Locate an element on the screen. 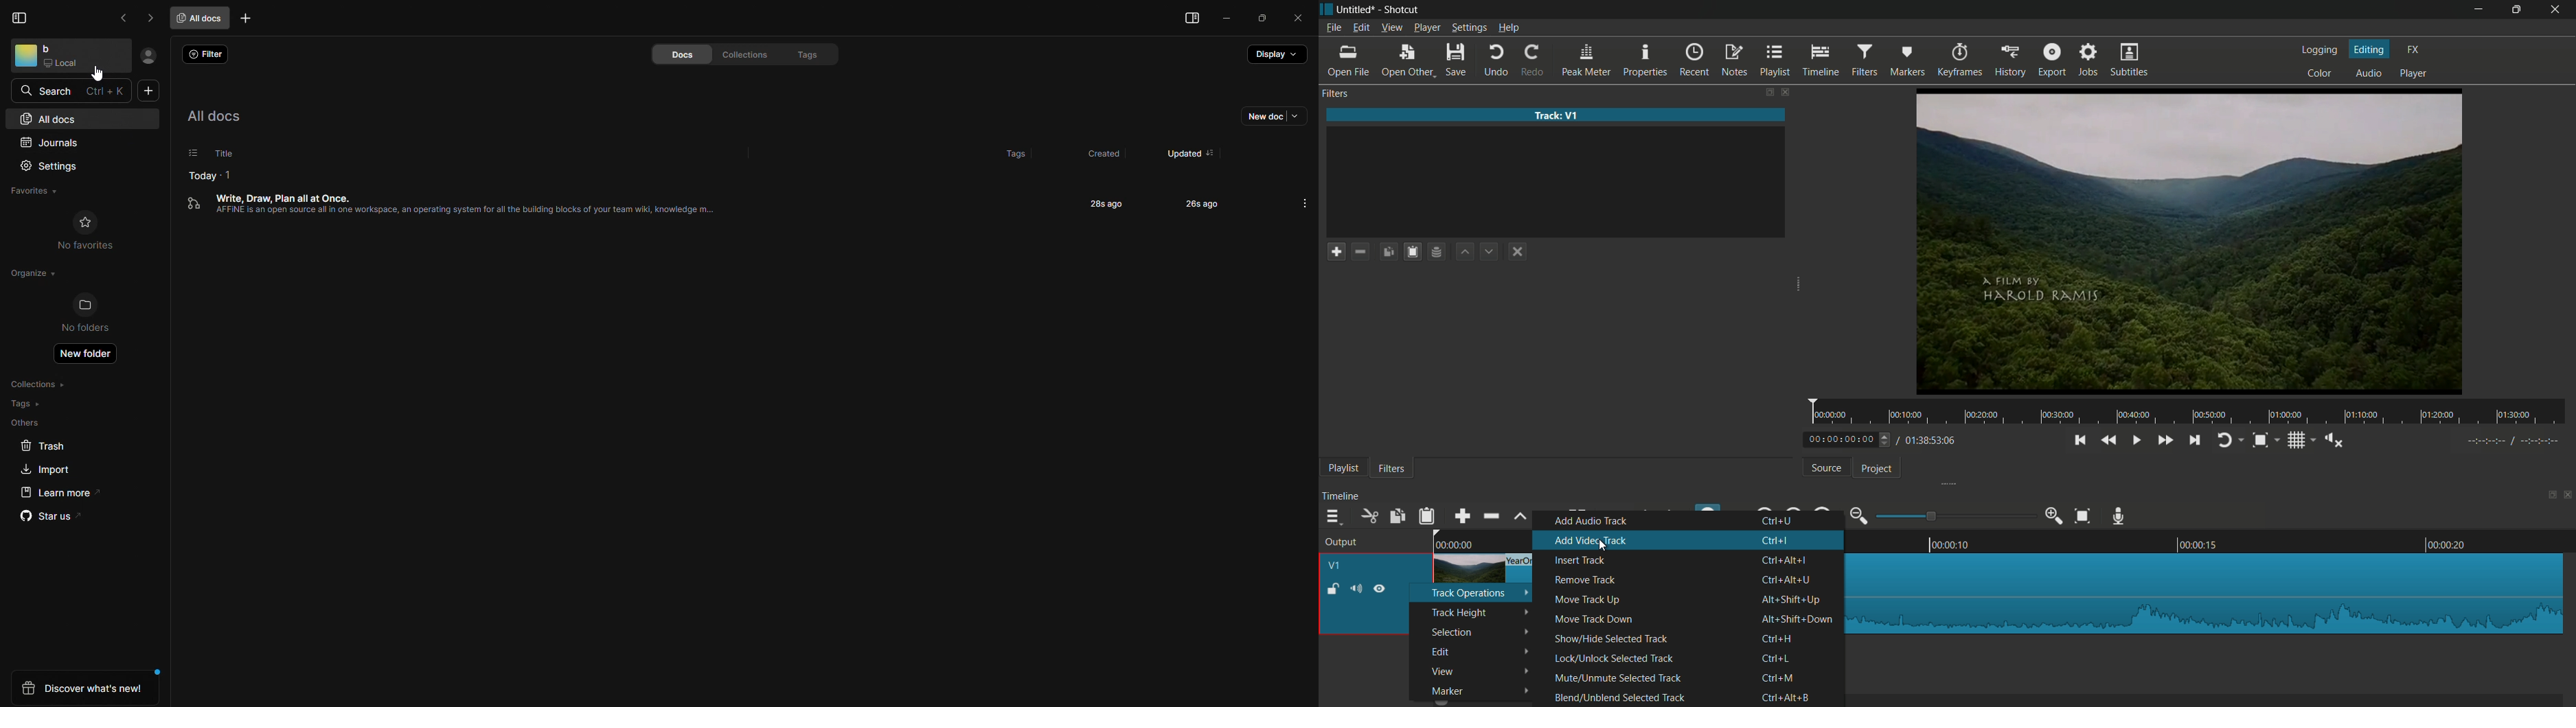 The width and height of the screenshot is (2576, 728). view is located at coordinates (1442, 672).